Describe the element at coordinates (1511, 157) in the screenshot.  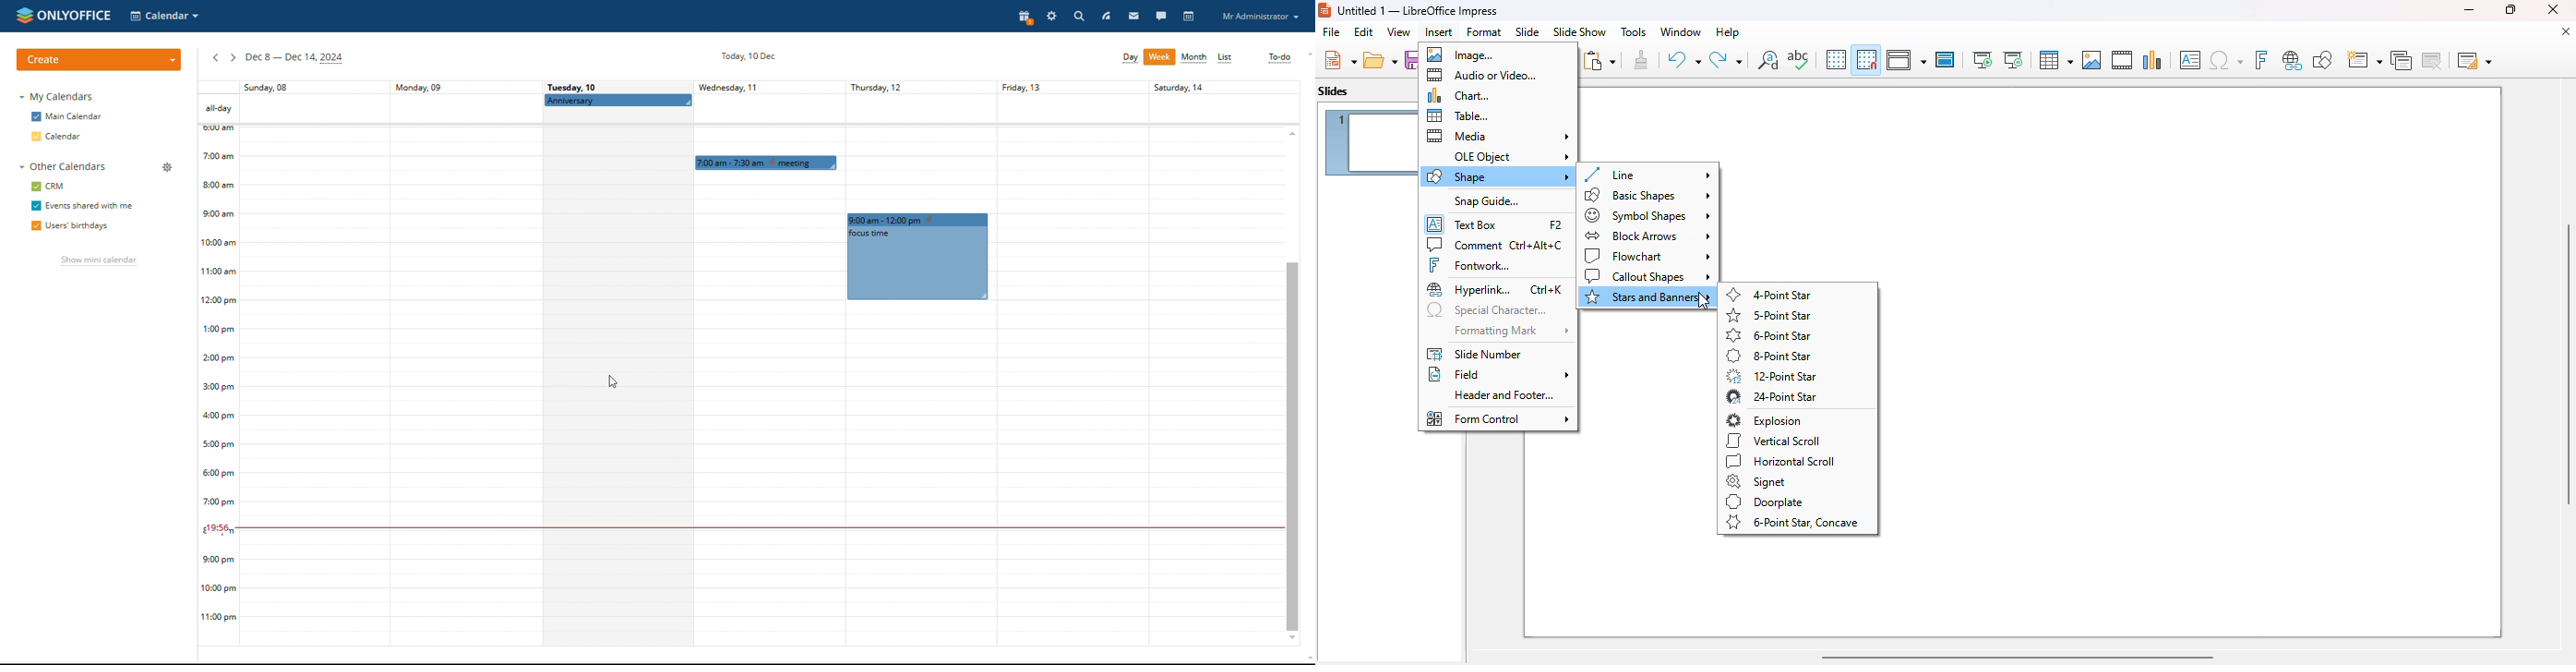
I see `OLE object` at that location.